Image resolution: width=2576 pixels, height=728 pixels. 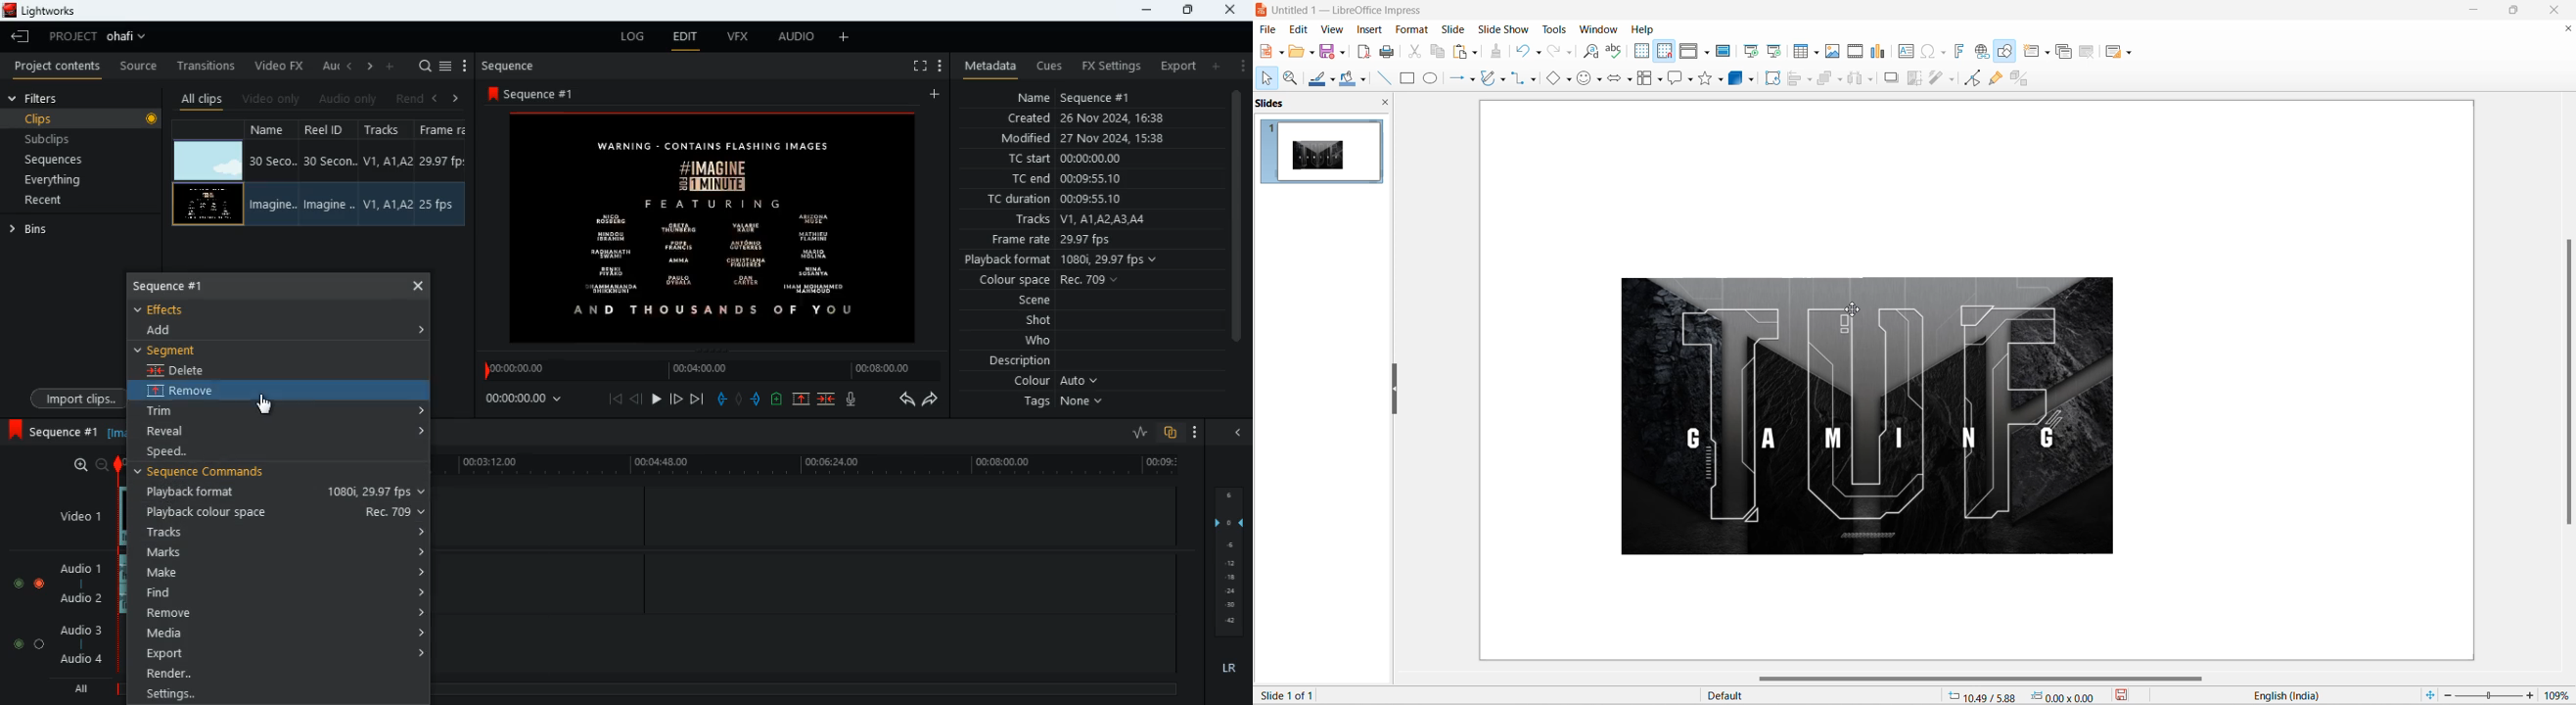 I want to click on hold, so click(x=739, y=400).